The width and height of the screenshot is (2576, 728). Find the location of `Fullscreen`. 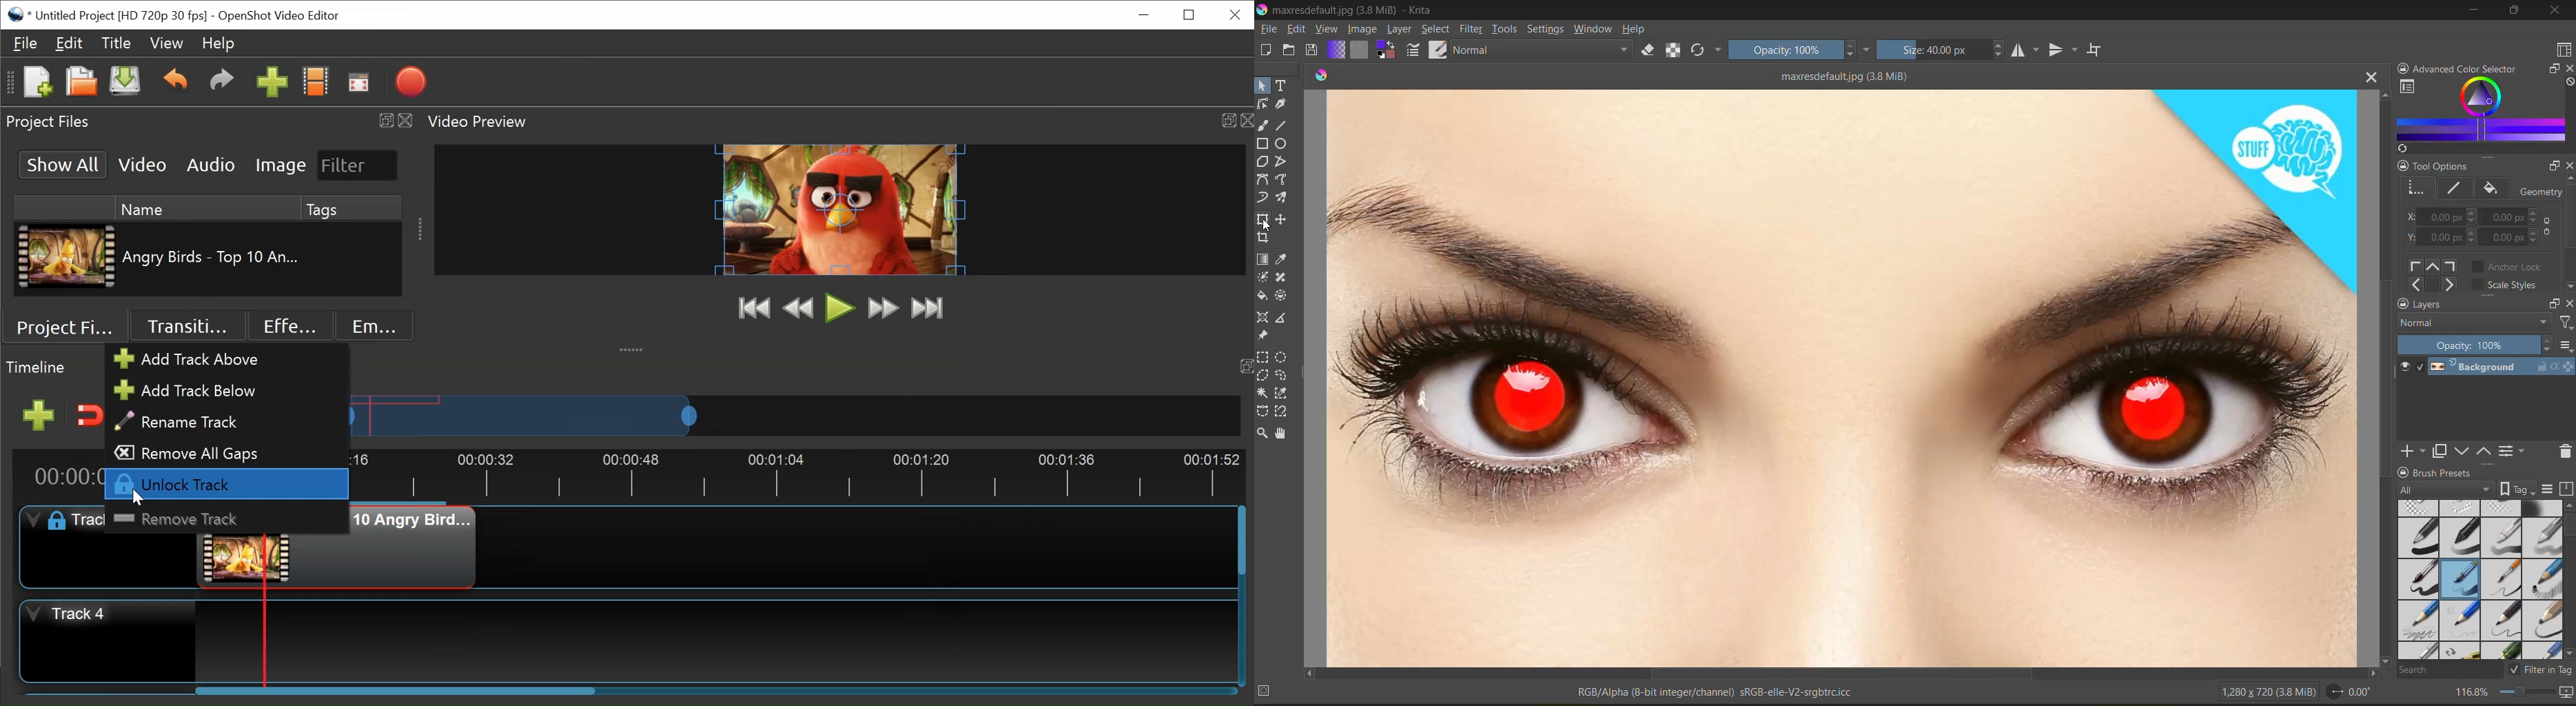

Fullscreen is located at coordinates (357, 83).